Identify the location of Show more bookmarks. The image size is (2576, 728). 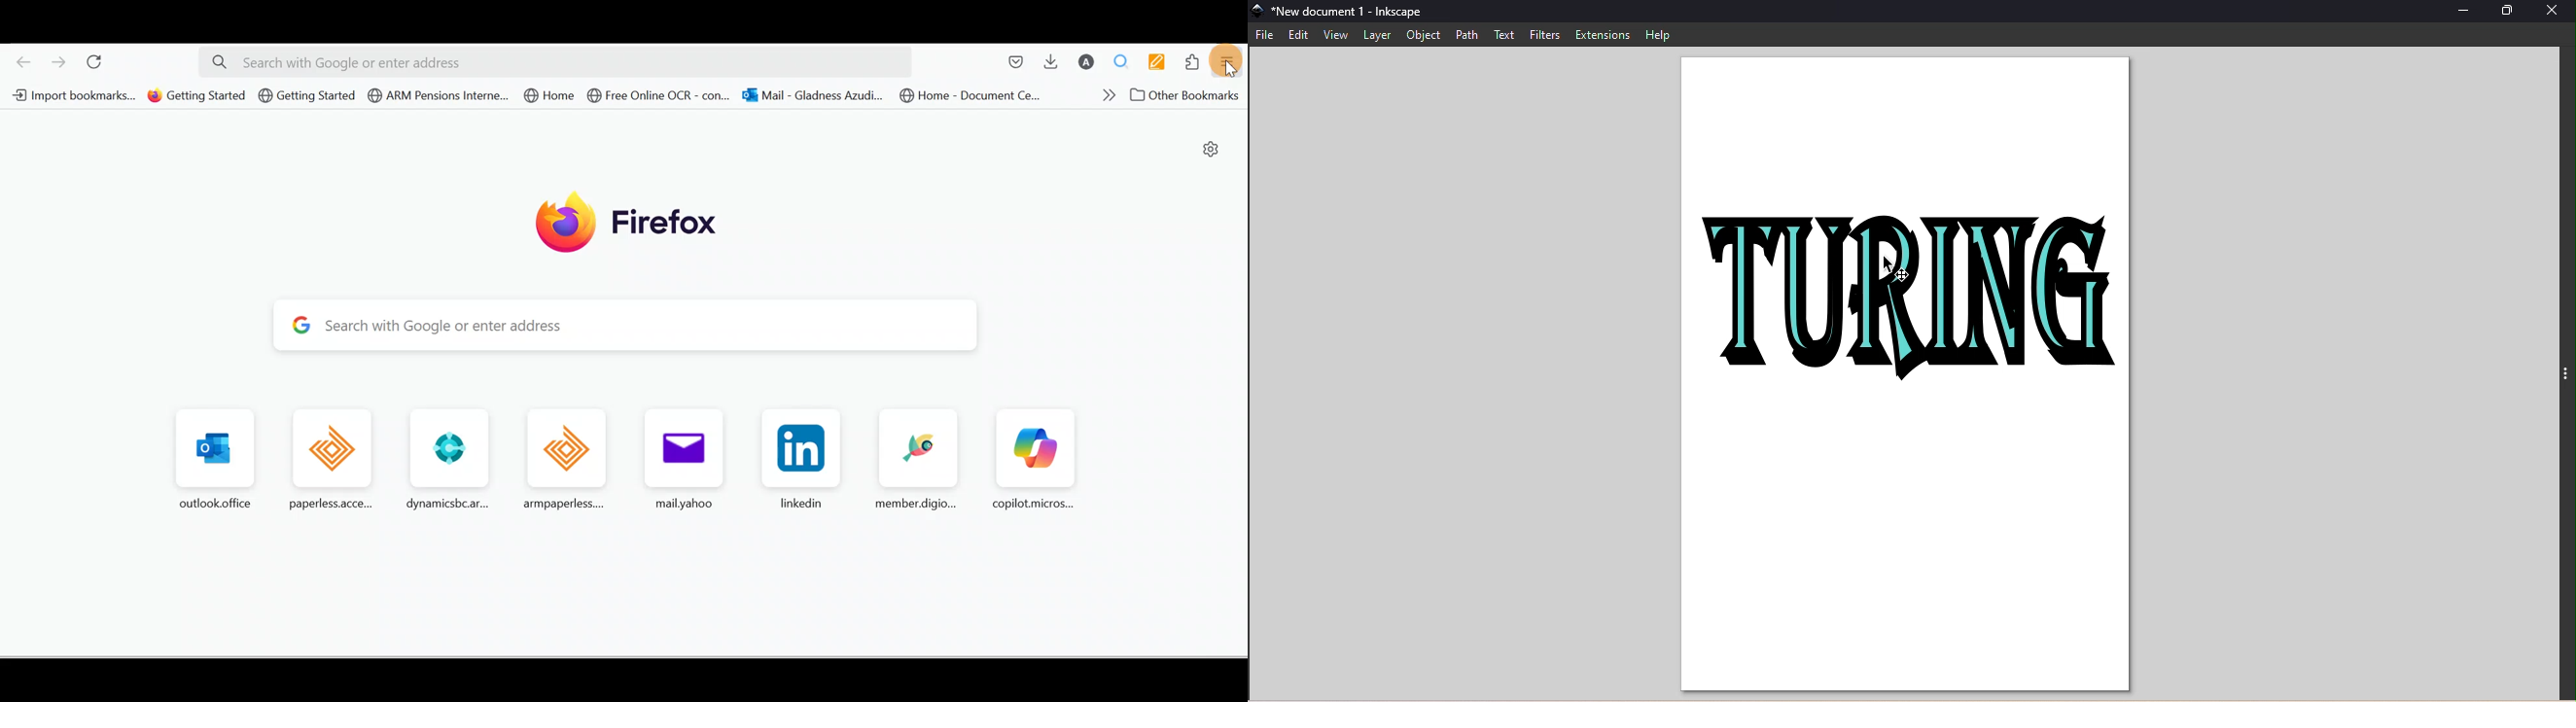
(1105, 94).